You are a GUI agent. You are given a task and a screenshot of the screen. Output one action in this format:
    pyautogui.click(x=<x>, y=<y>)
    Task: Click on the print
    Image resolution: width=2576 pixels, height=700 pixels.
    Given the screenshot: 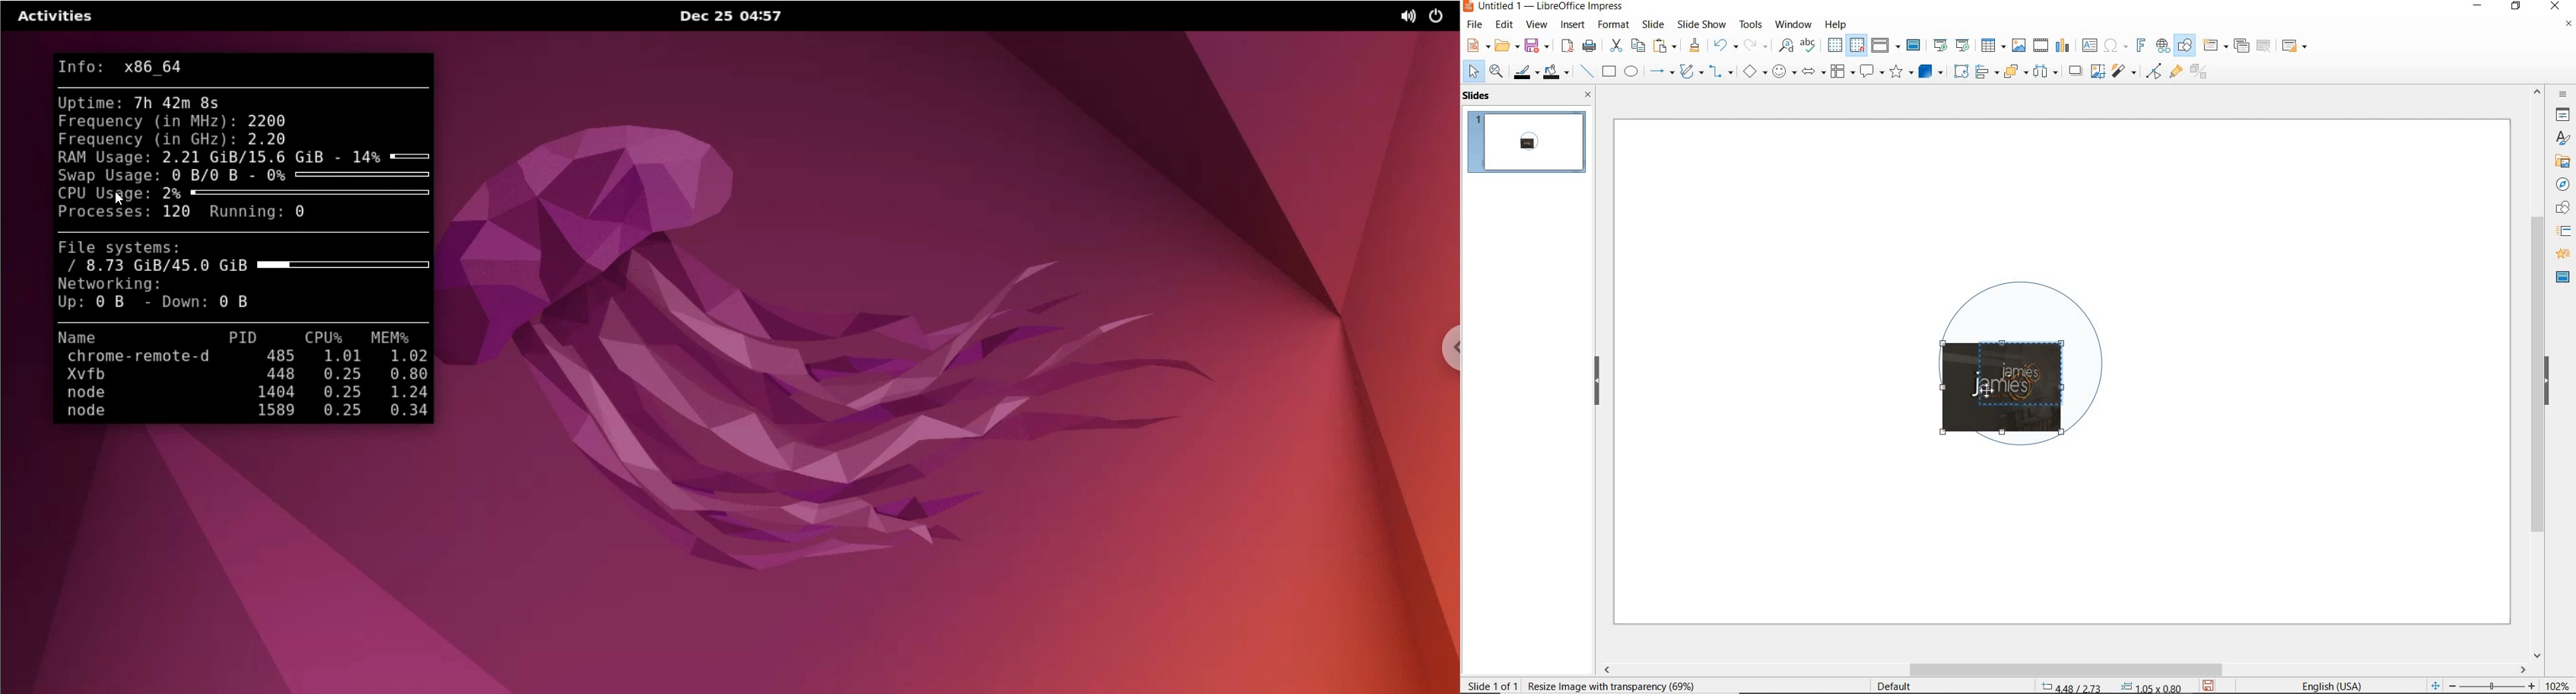 What is the action you would take?
    pyautogui.click(x=1589, y=45)
    